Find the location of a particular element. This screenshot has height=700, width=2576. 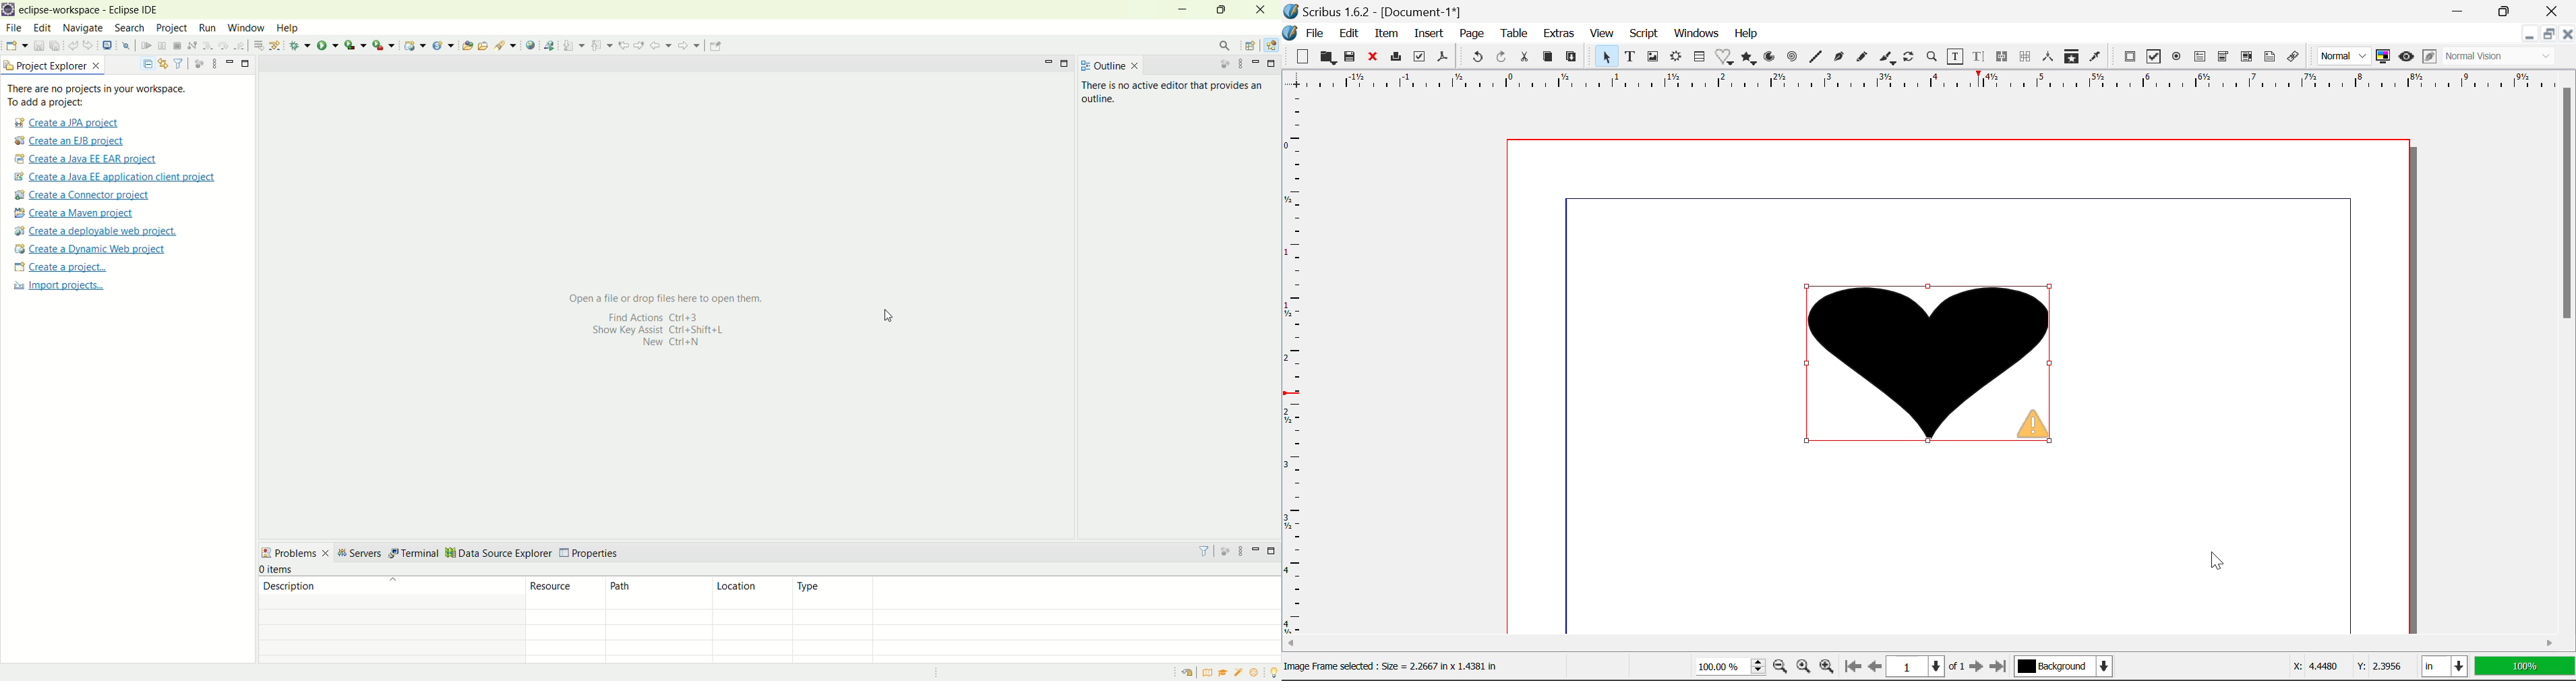

First Page is located at coordinates (1853, 667).